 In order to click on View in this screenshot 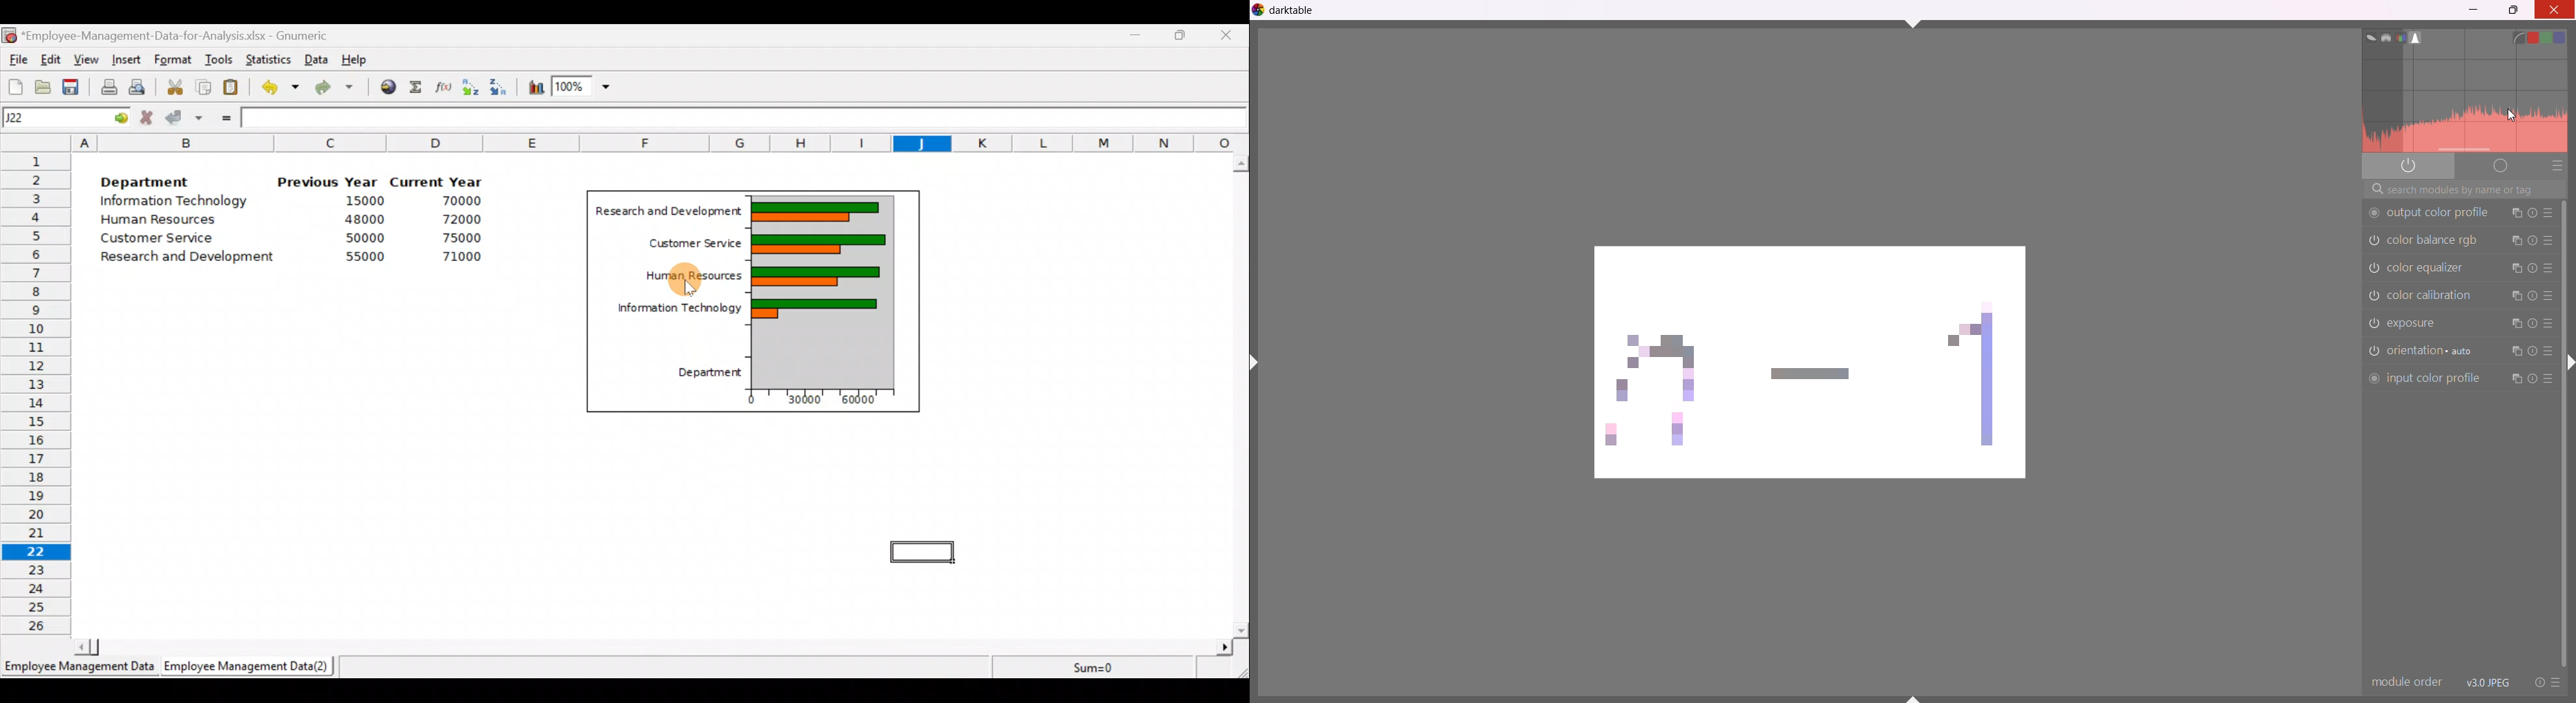, I will do `click(87, 59)`.